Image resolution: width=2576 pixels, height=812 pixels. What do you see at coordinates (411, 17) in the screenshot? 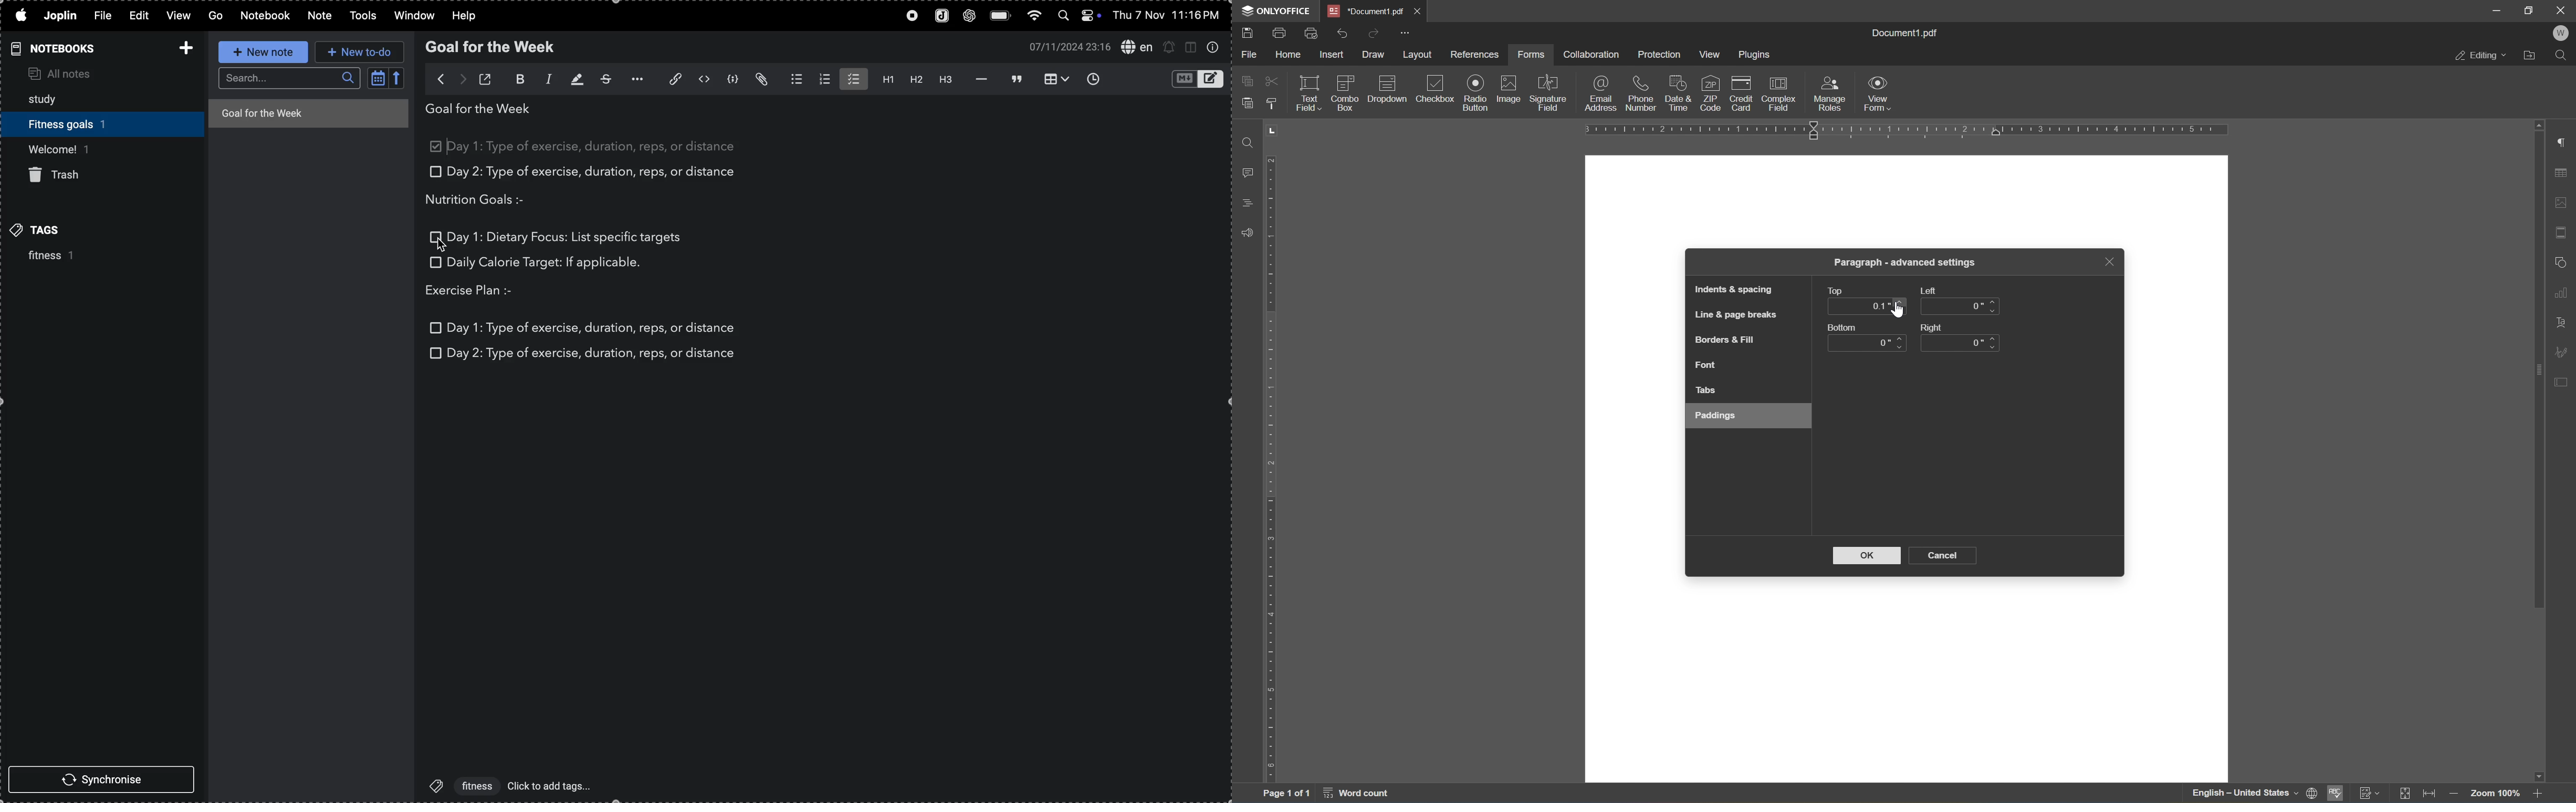
I see `window` at bounding box center [411, 17].